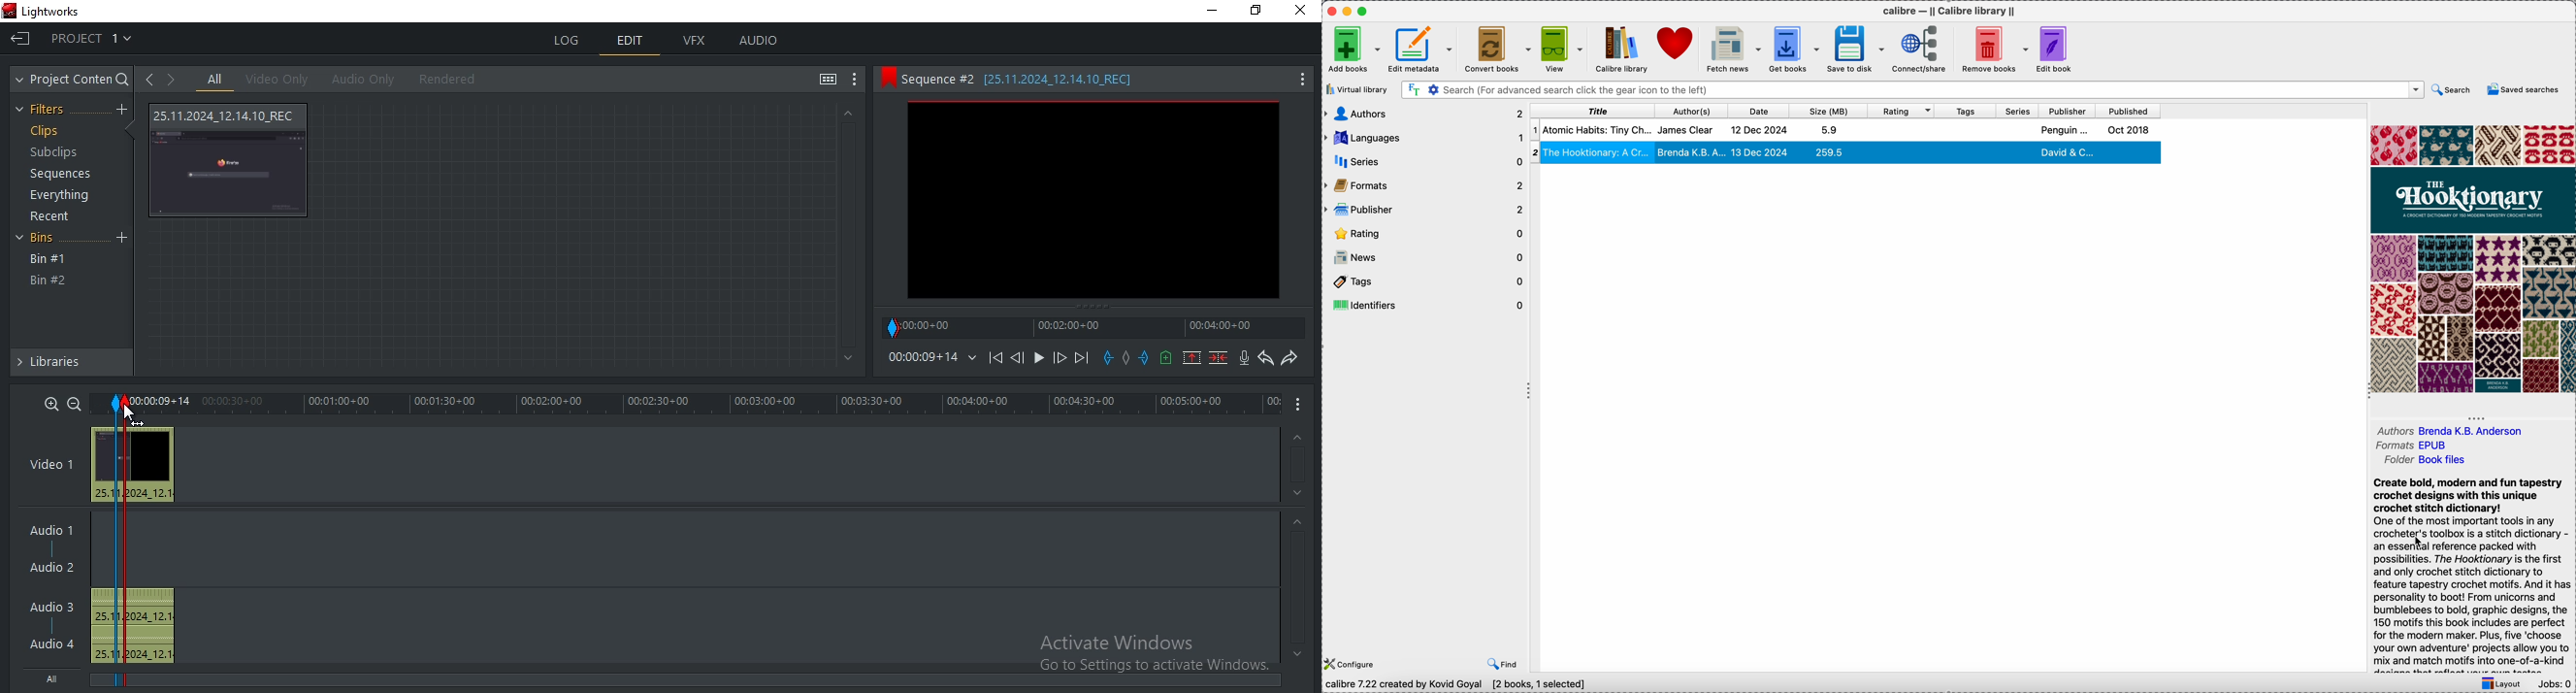 The height and width of the screenshot is (700, 2576). What do you see at coordinates (1762, 111) in the screenshot?
I see `date` at bounding box center [1762, 111].